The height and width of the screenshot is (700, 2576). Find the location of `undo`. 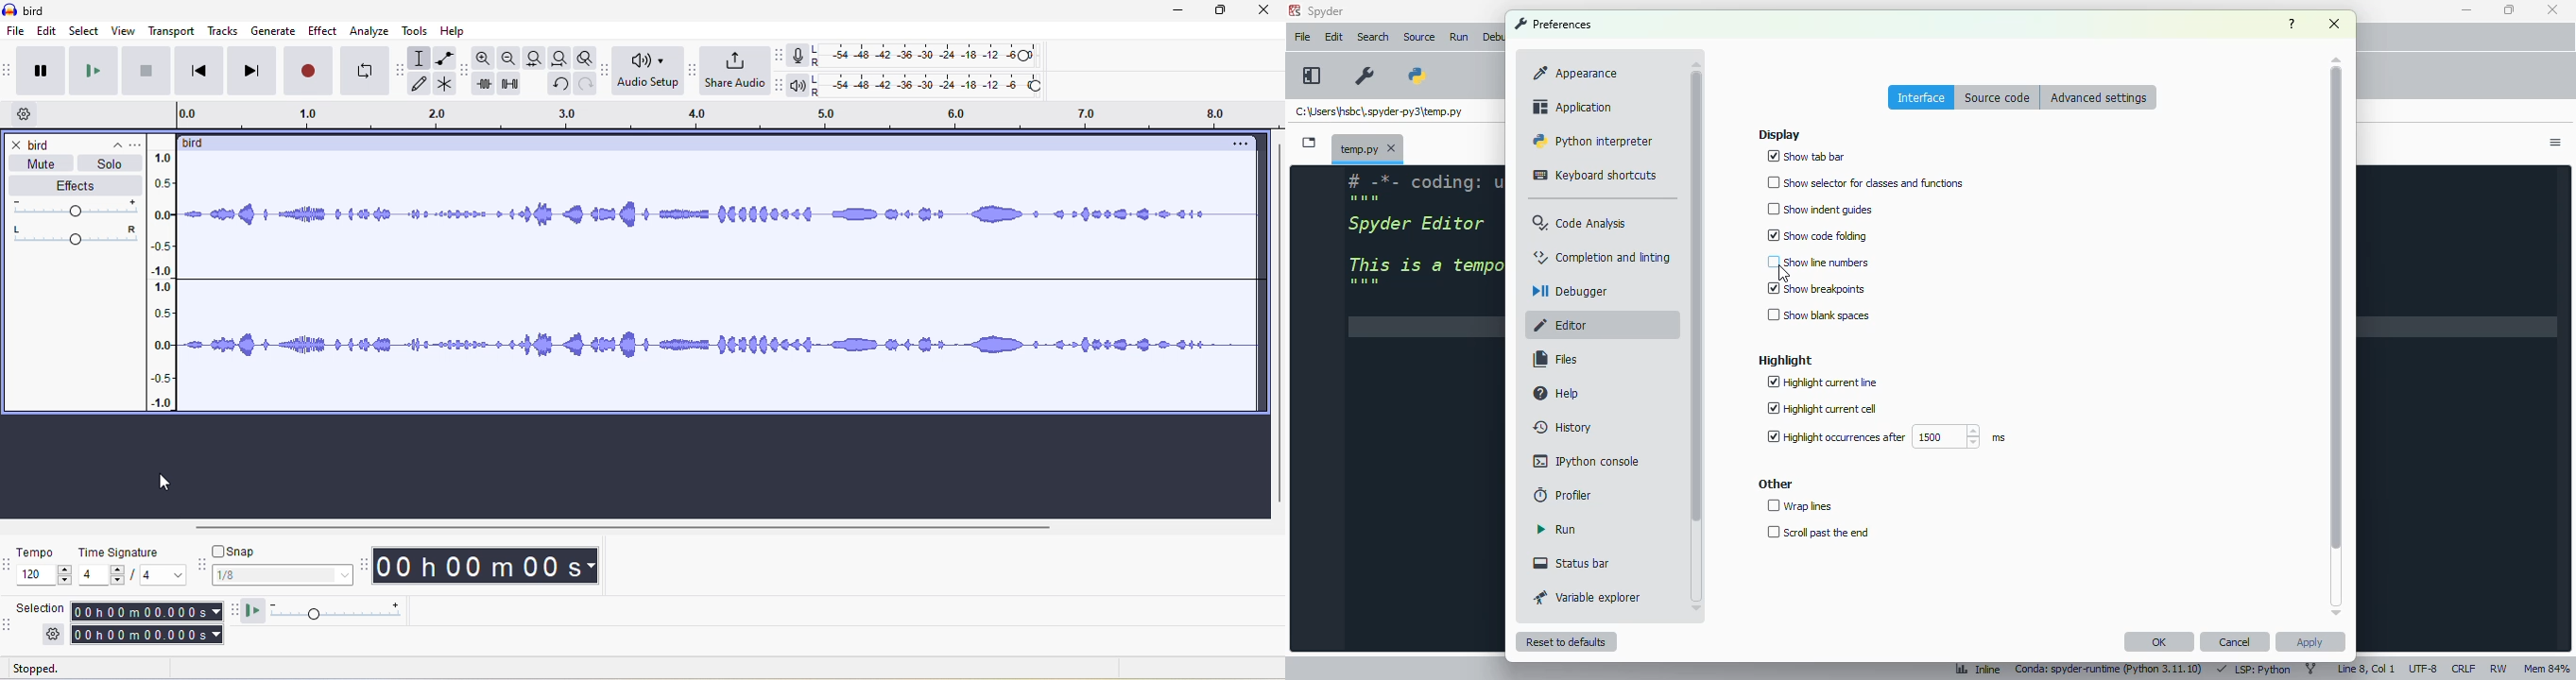

undo is located at coordinates (558, 88).